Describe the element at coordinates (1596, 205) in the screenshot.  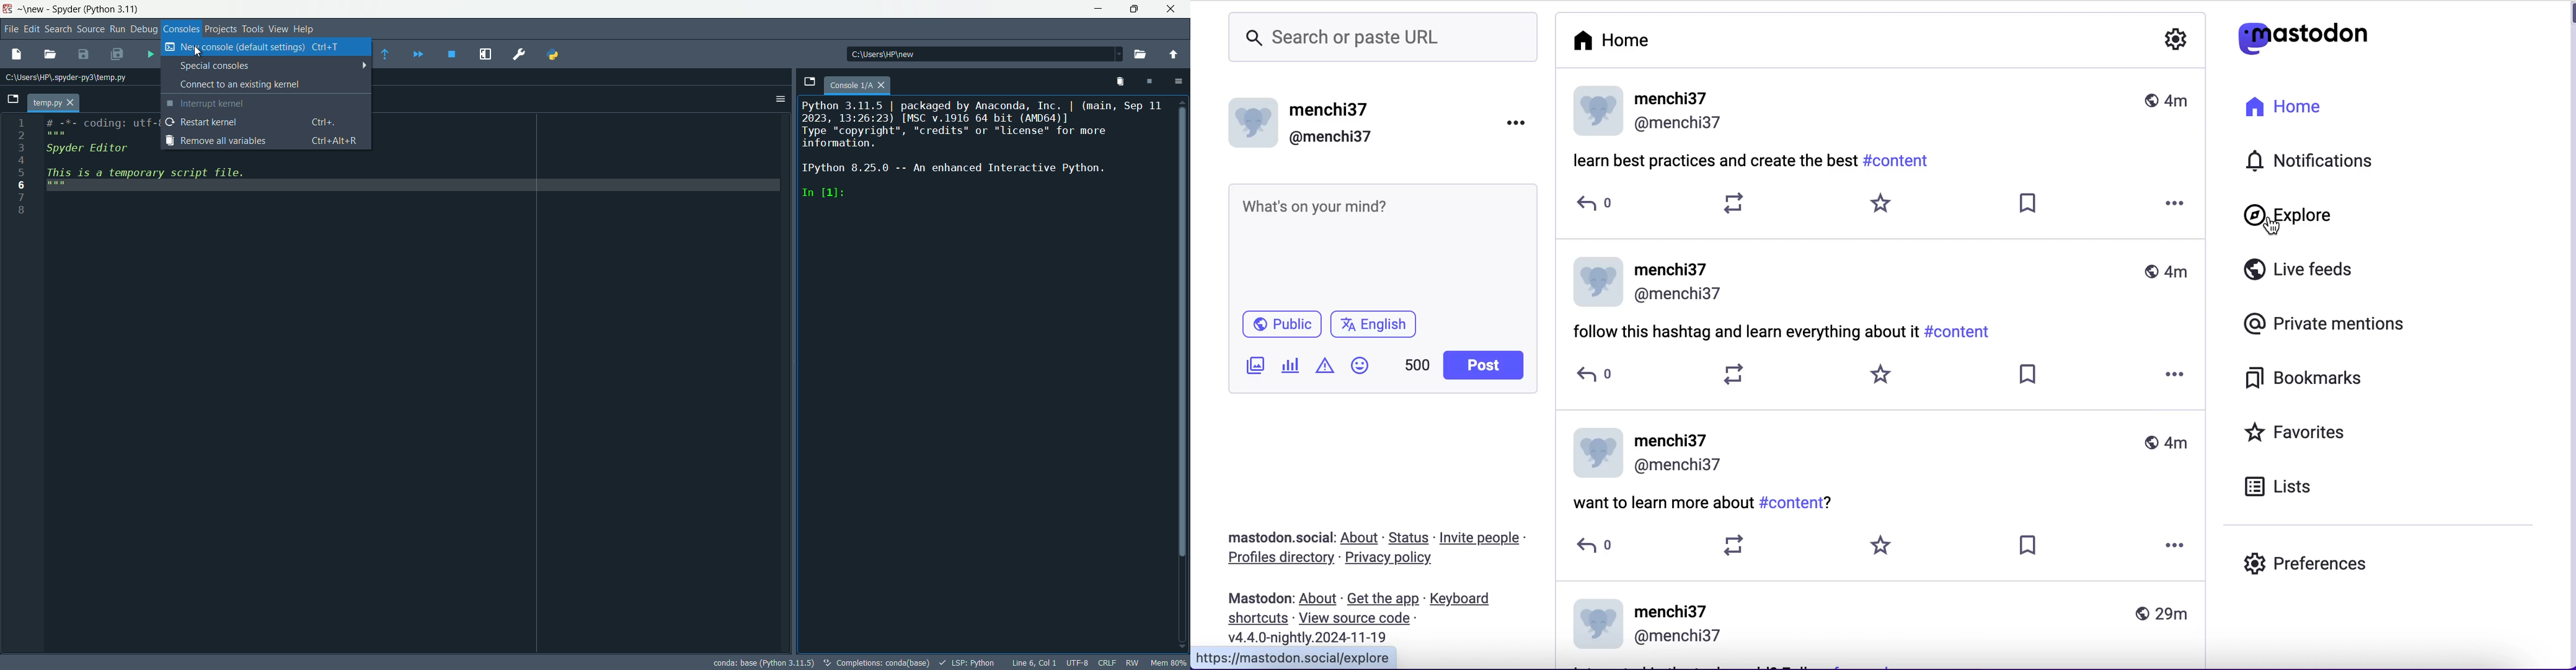
I see `reply` at that location.